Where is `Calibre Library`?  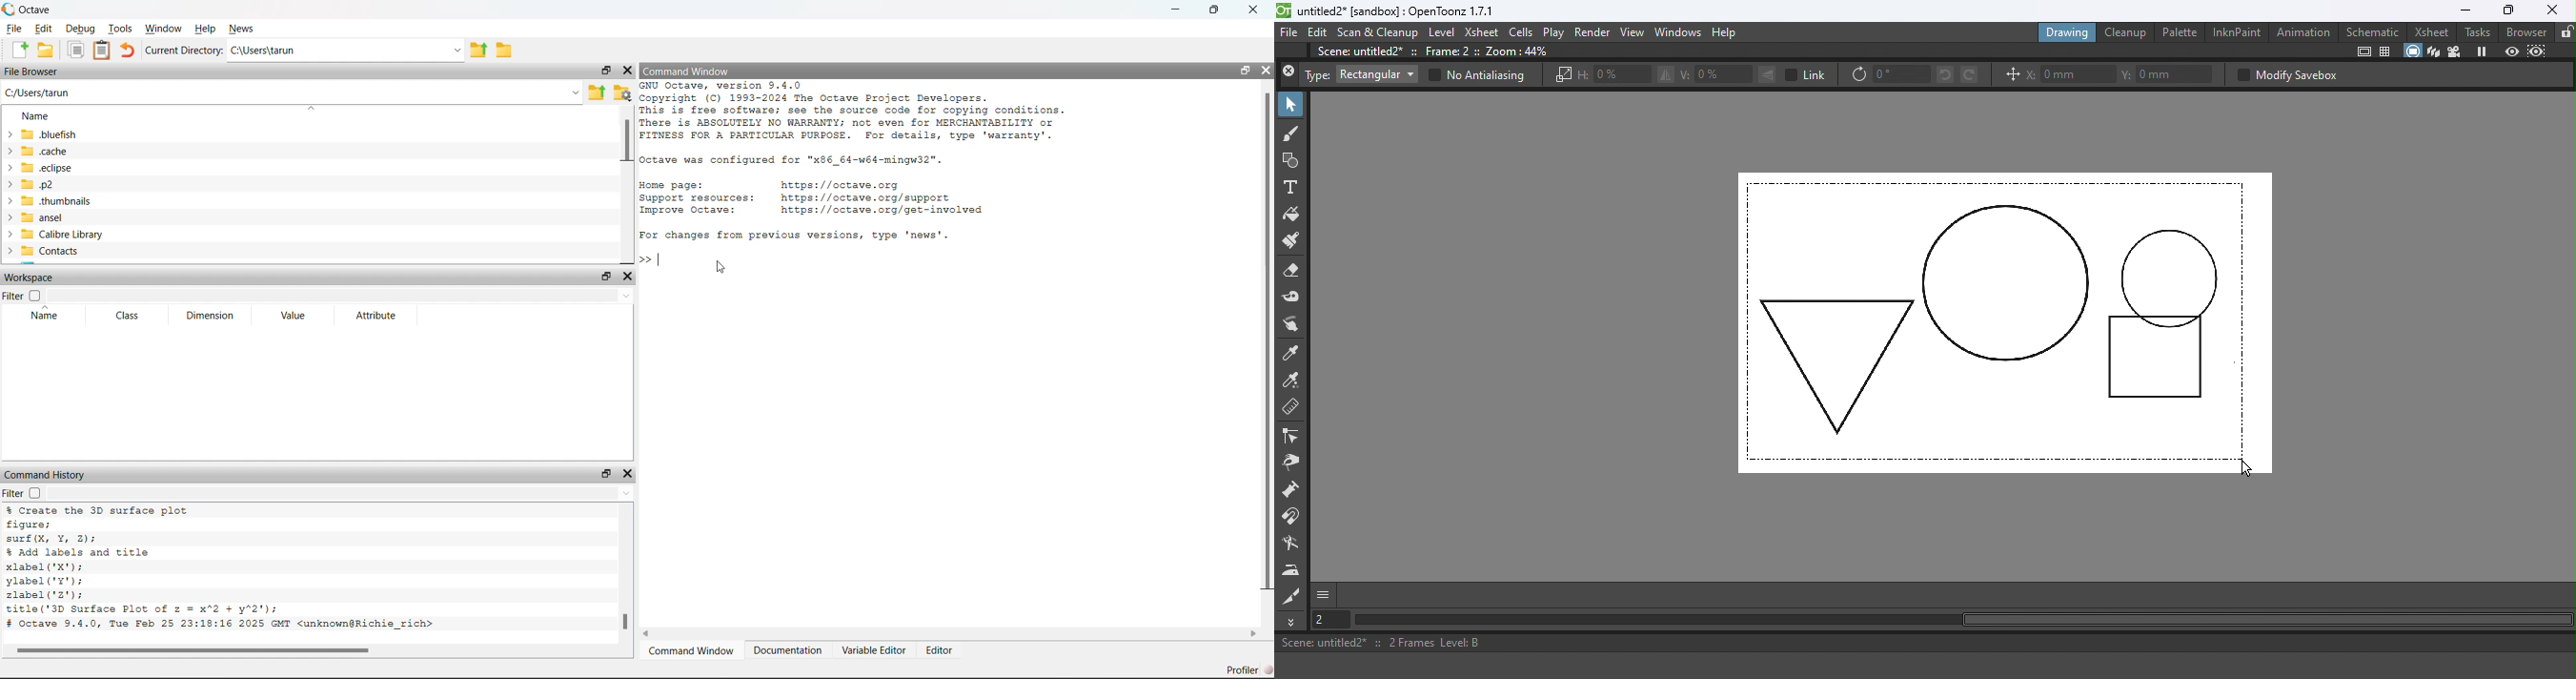
Calibre Library is located at coordinates (53, 235).